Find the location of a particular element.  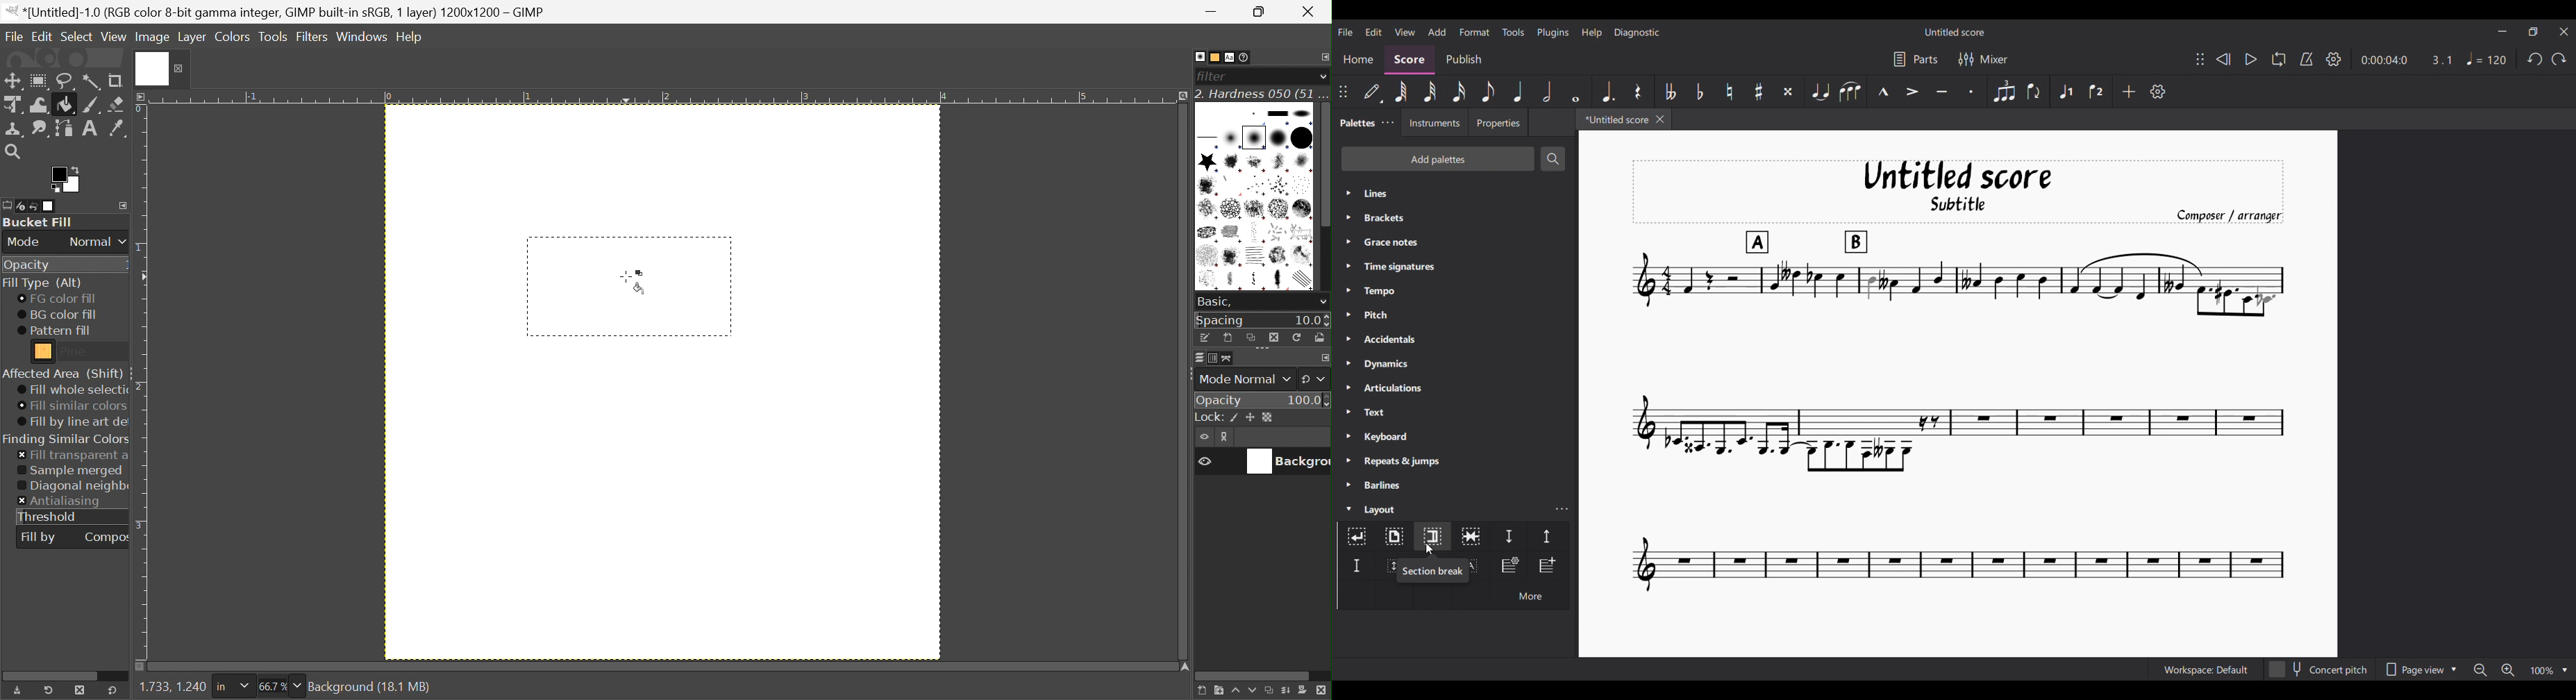

More options is located at coordinates (1529, 594).